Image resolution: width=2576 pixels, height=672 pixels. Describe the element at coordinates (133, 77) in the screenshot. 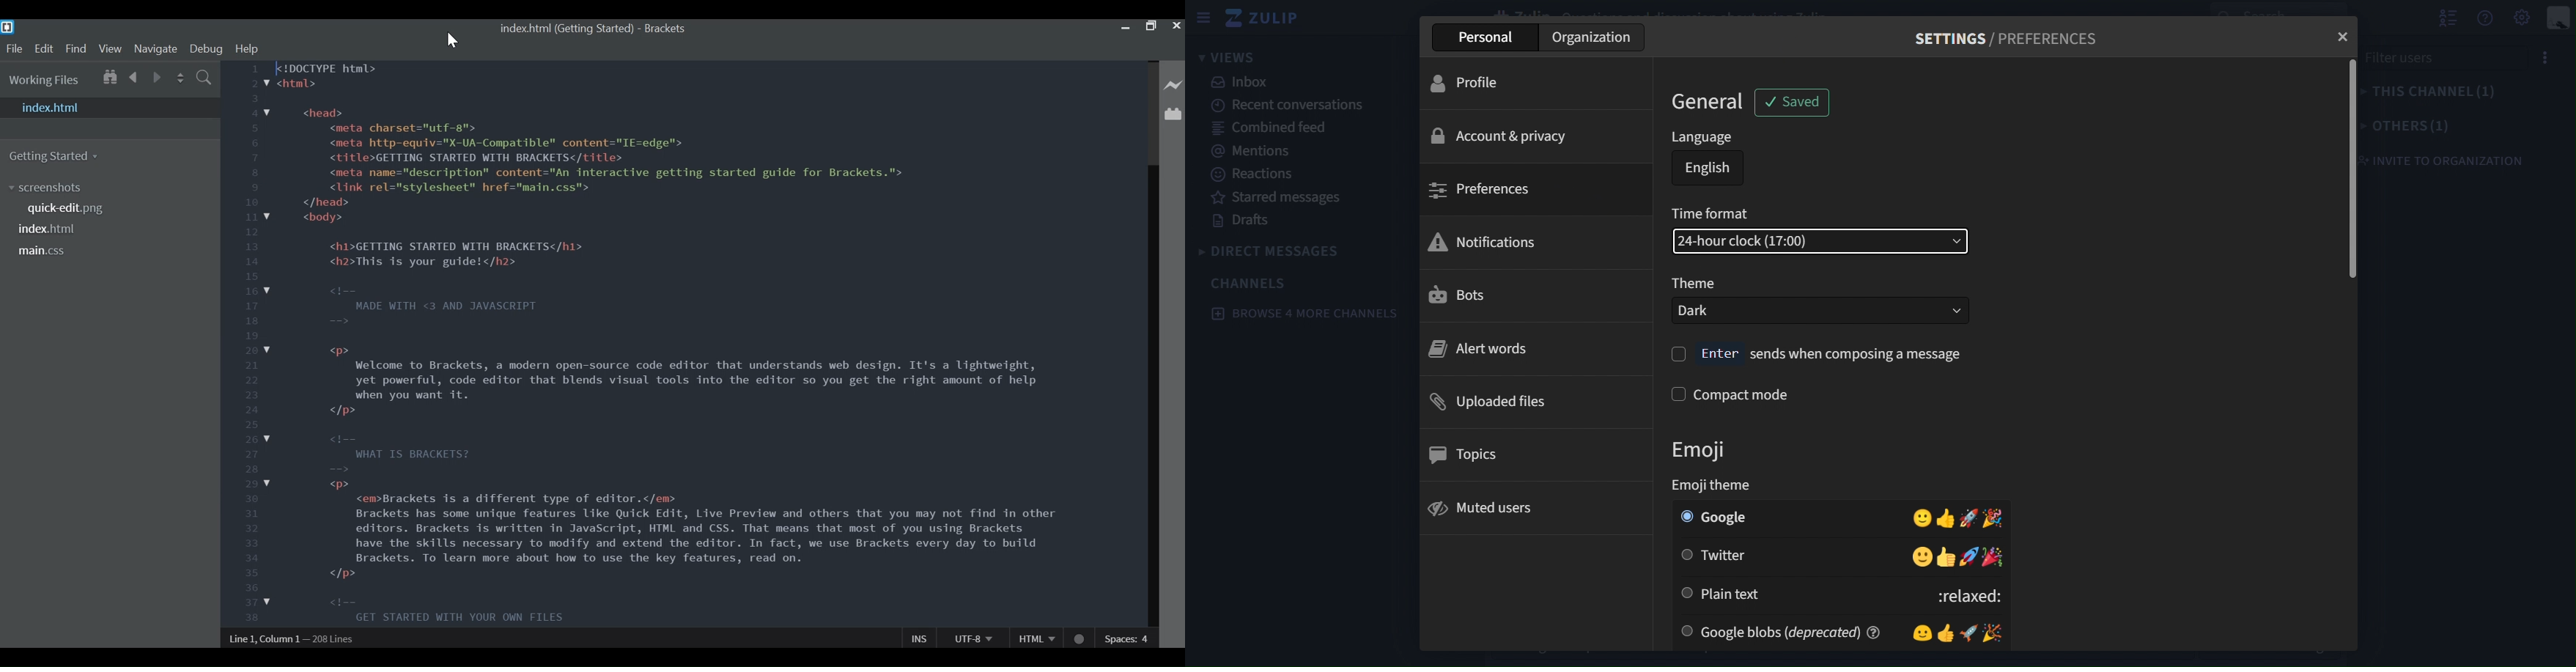

I see `Navigate backward` at that location.